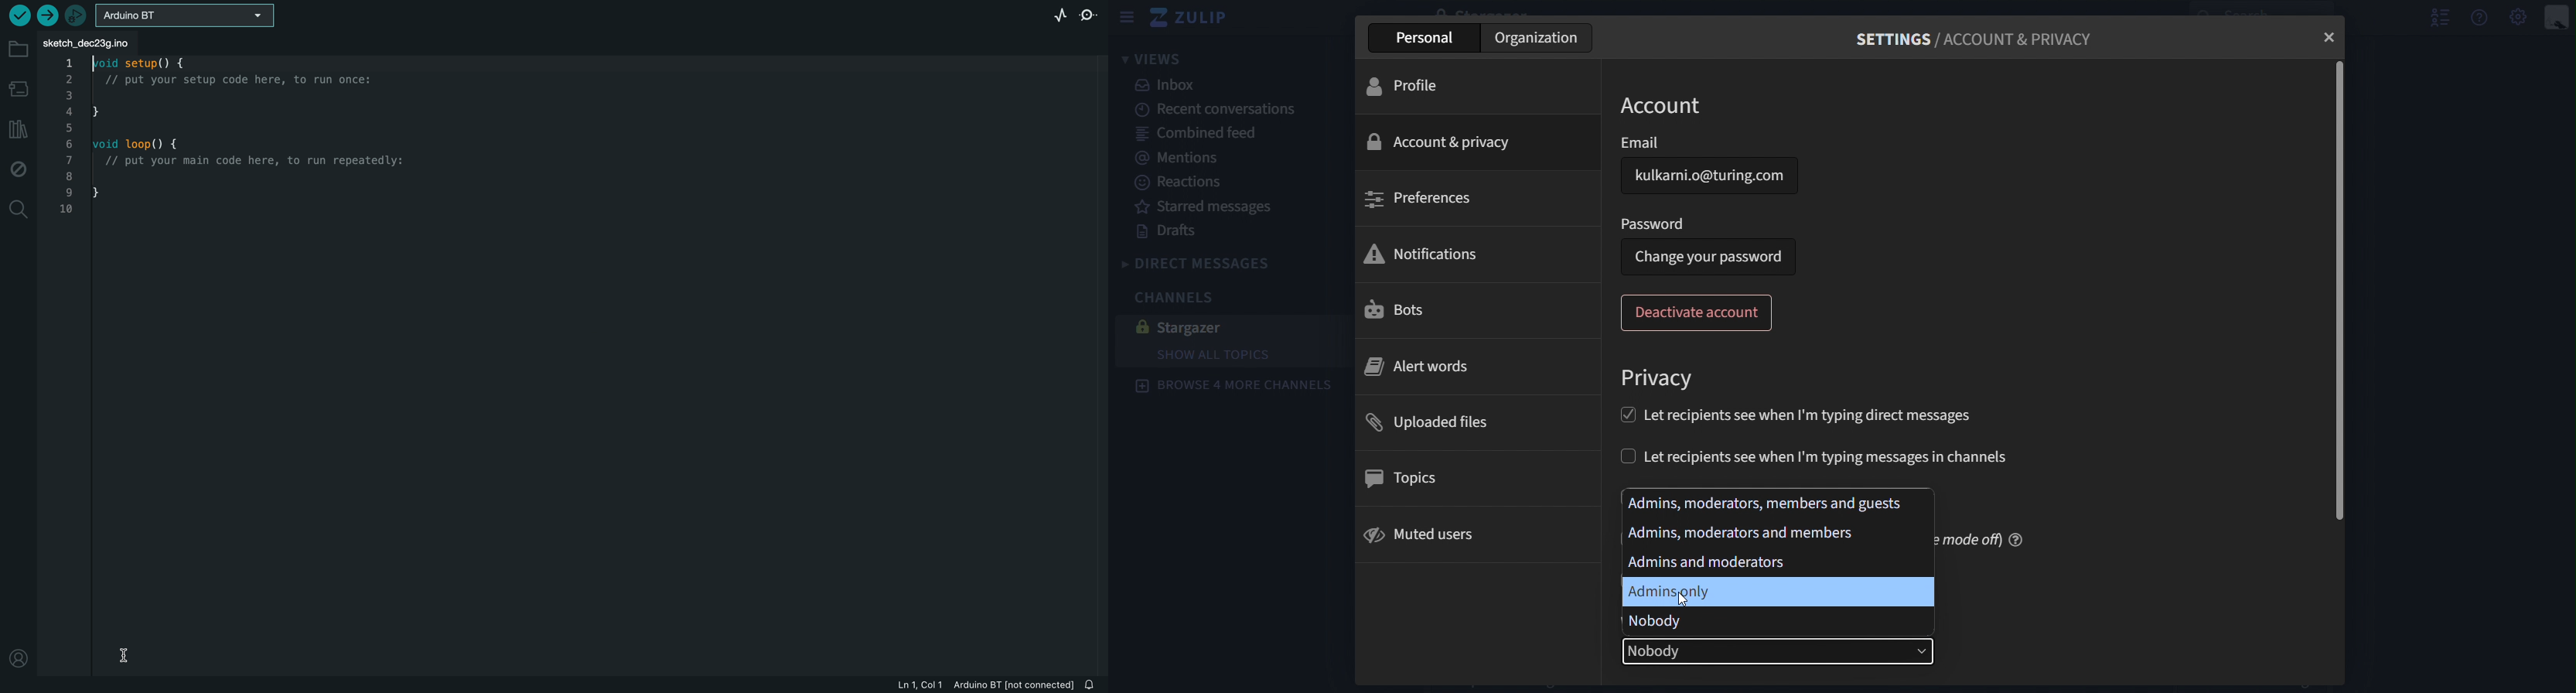  I want to click on settings/account and privacy, so click(1971, 42).